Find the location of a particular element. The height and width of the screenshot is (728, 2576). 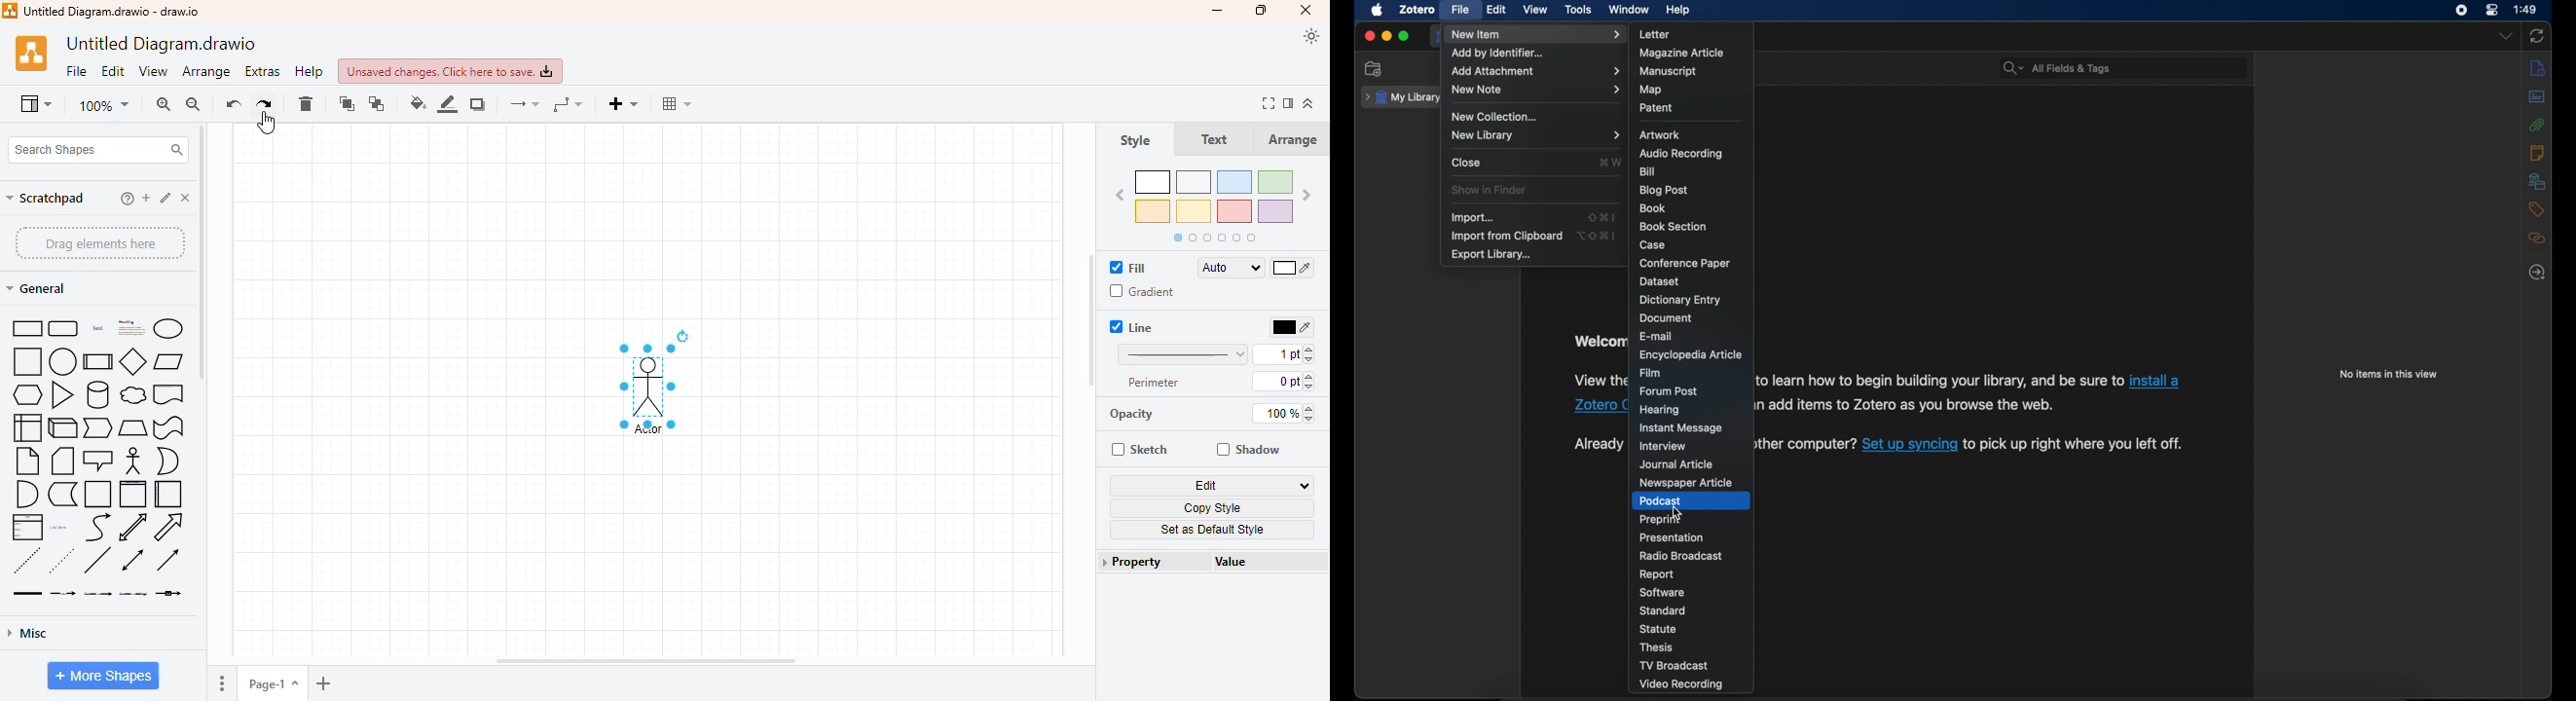

general is located at coordinates (36, 288).